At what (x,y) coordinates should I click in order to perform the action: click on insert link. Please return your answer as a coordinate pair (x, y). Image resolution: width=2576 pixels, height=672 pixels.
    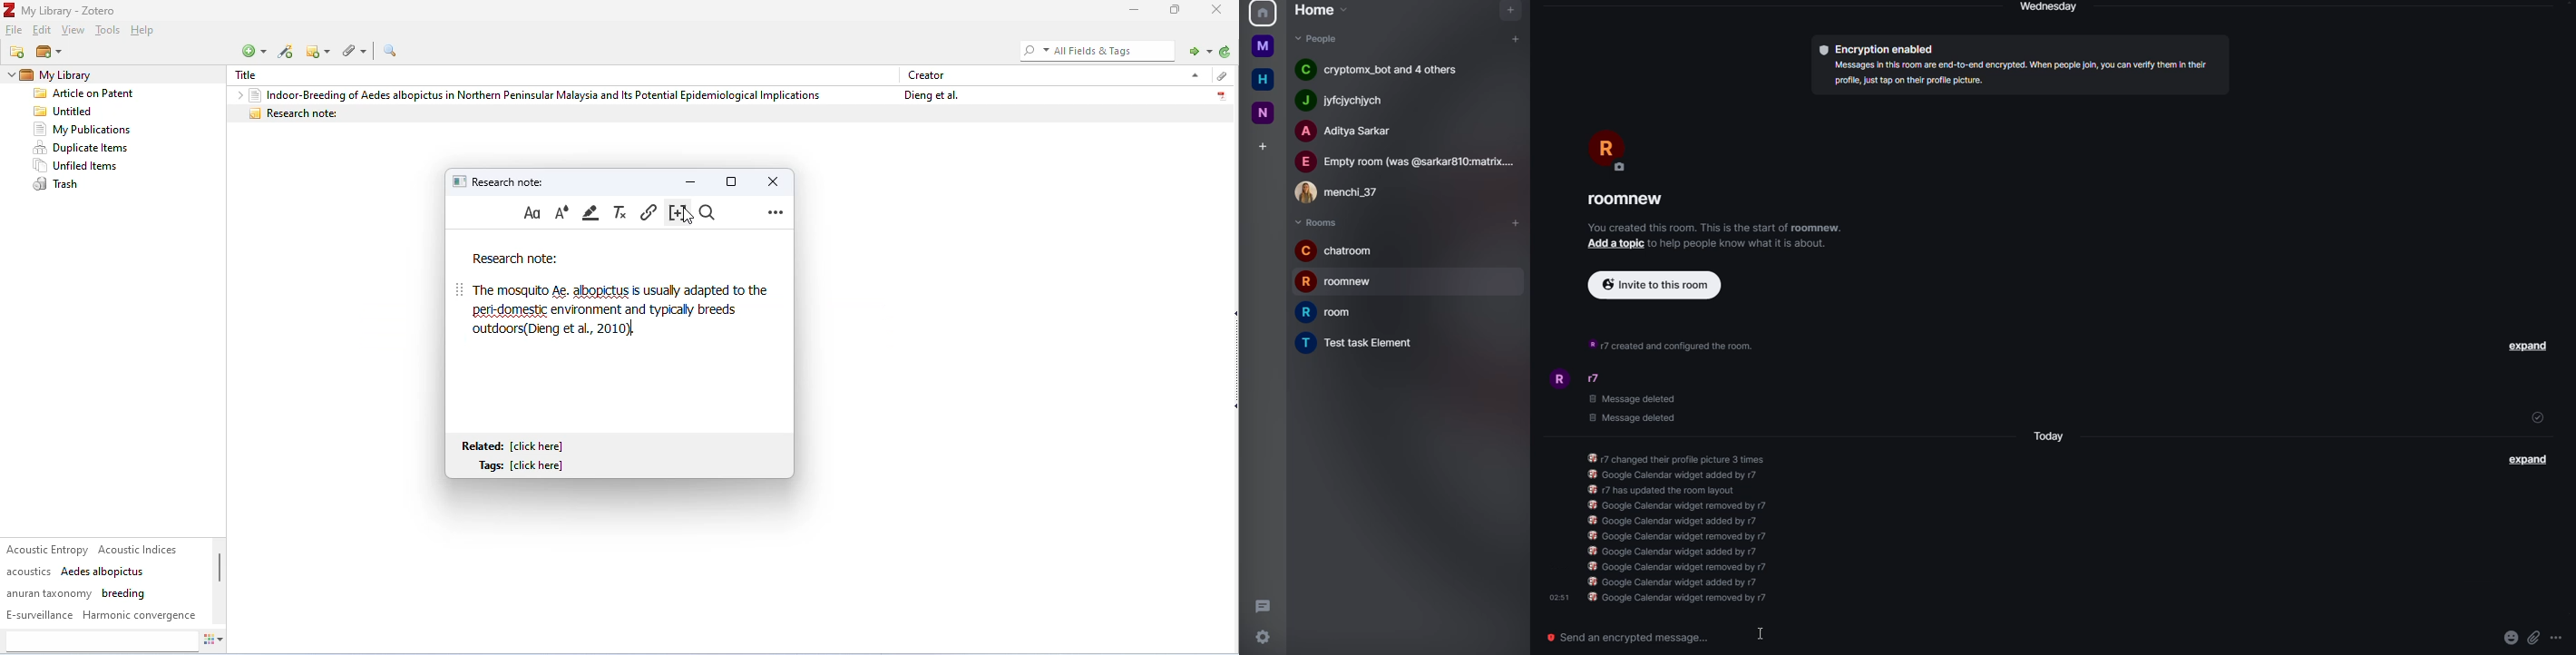
    Looking at the image, I should click on (649, 211).